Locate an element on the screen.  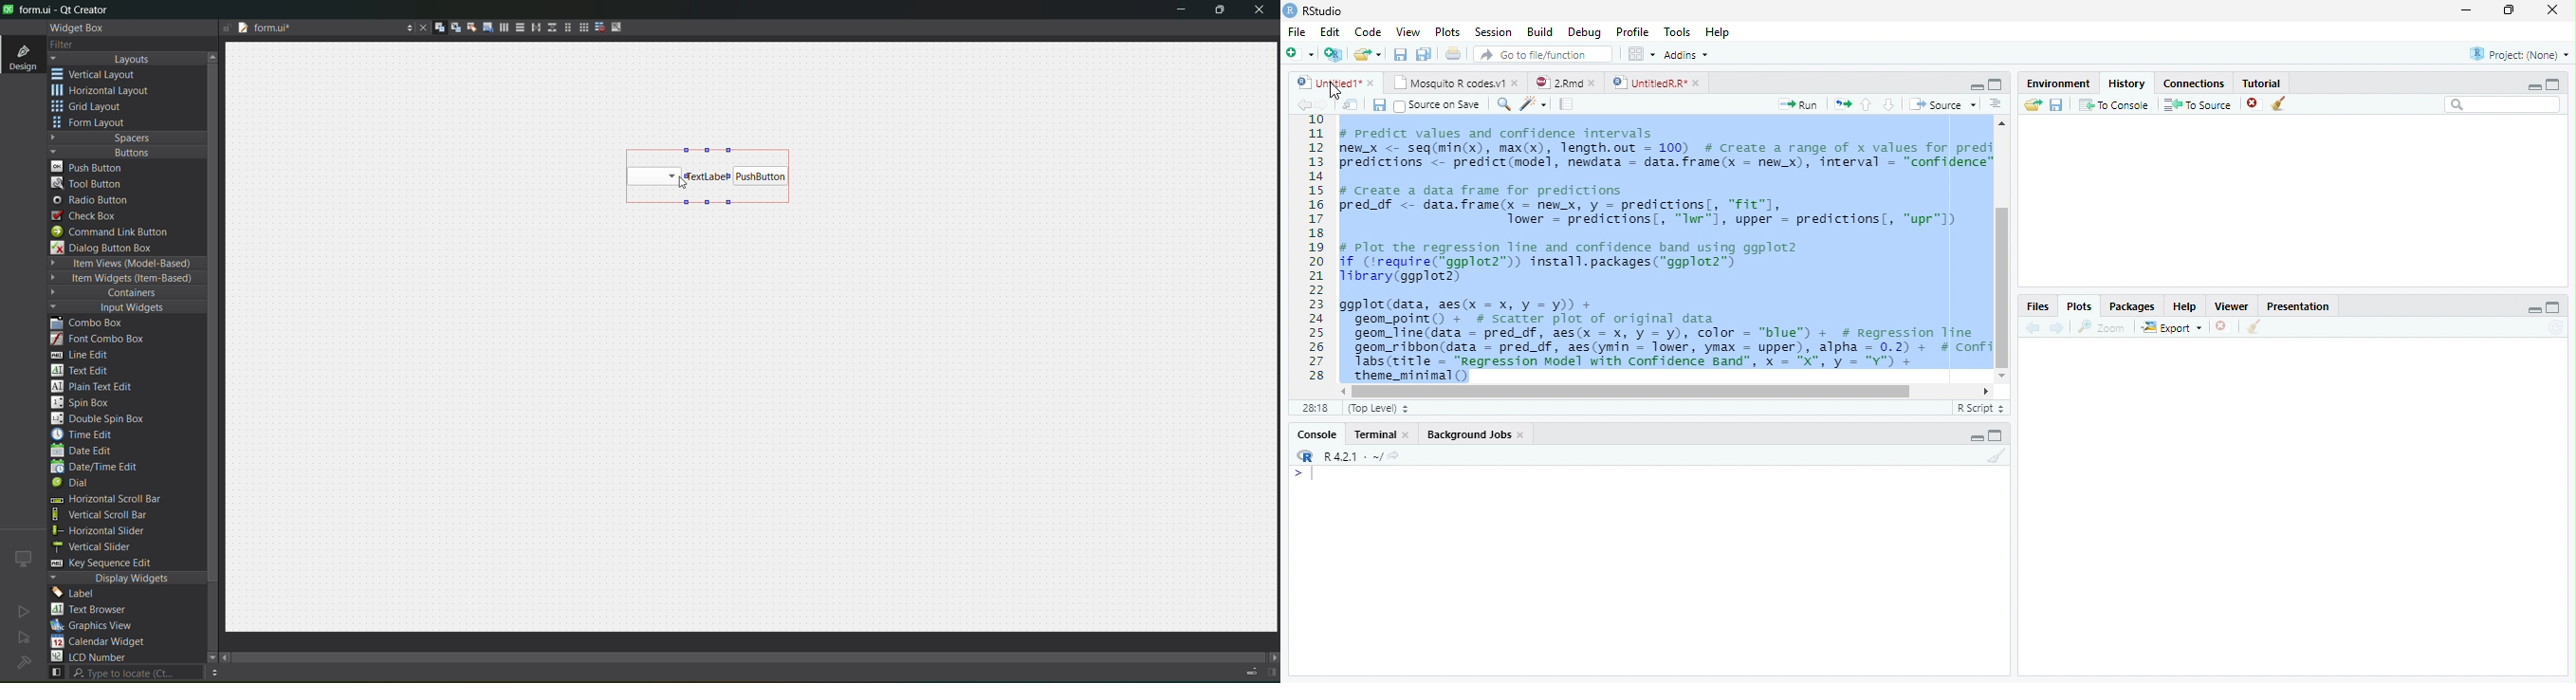
Clear console is located at coordinates (1997, 456).